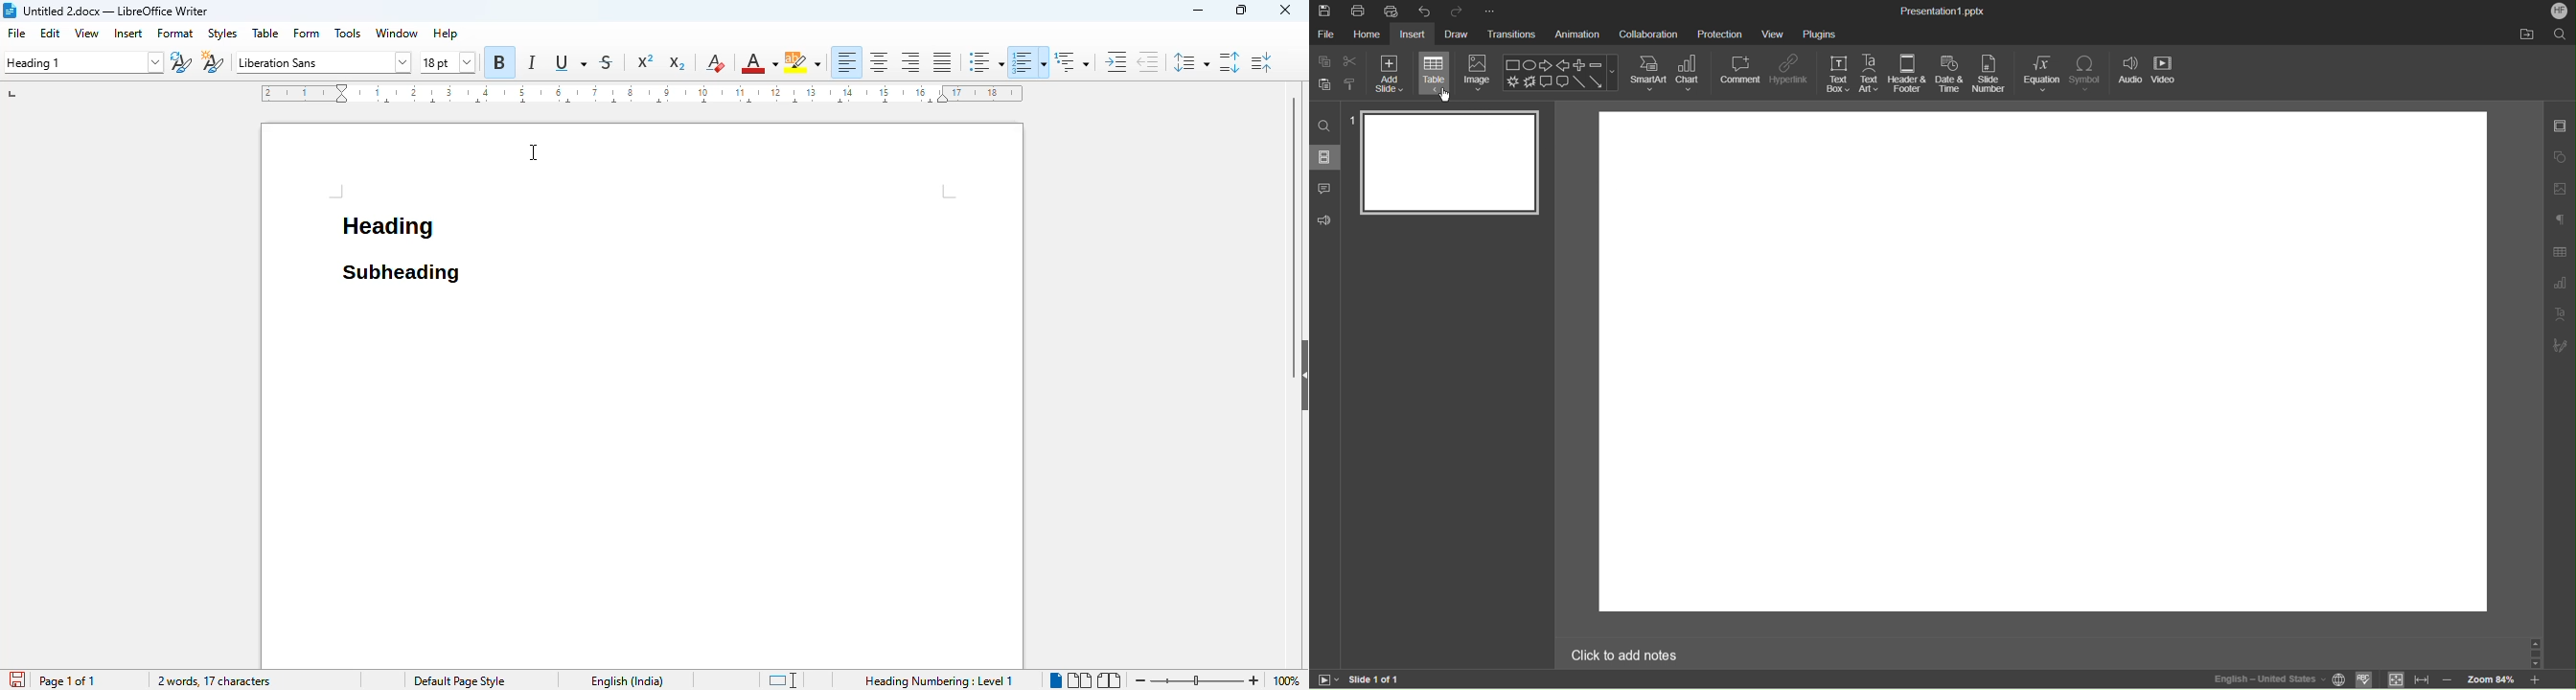 This screenshot has width=2576, height=700. What do you see at coordinates (397, 33) in the screenshot?
I see `window` at bounding box center [397, 33].